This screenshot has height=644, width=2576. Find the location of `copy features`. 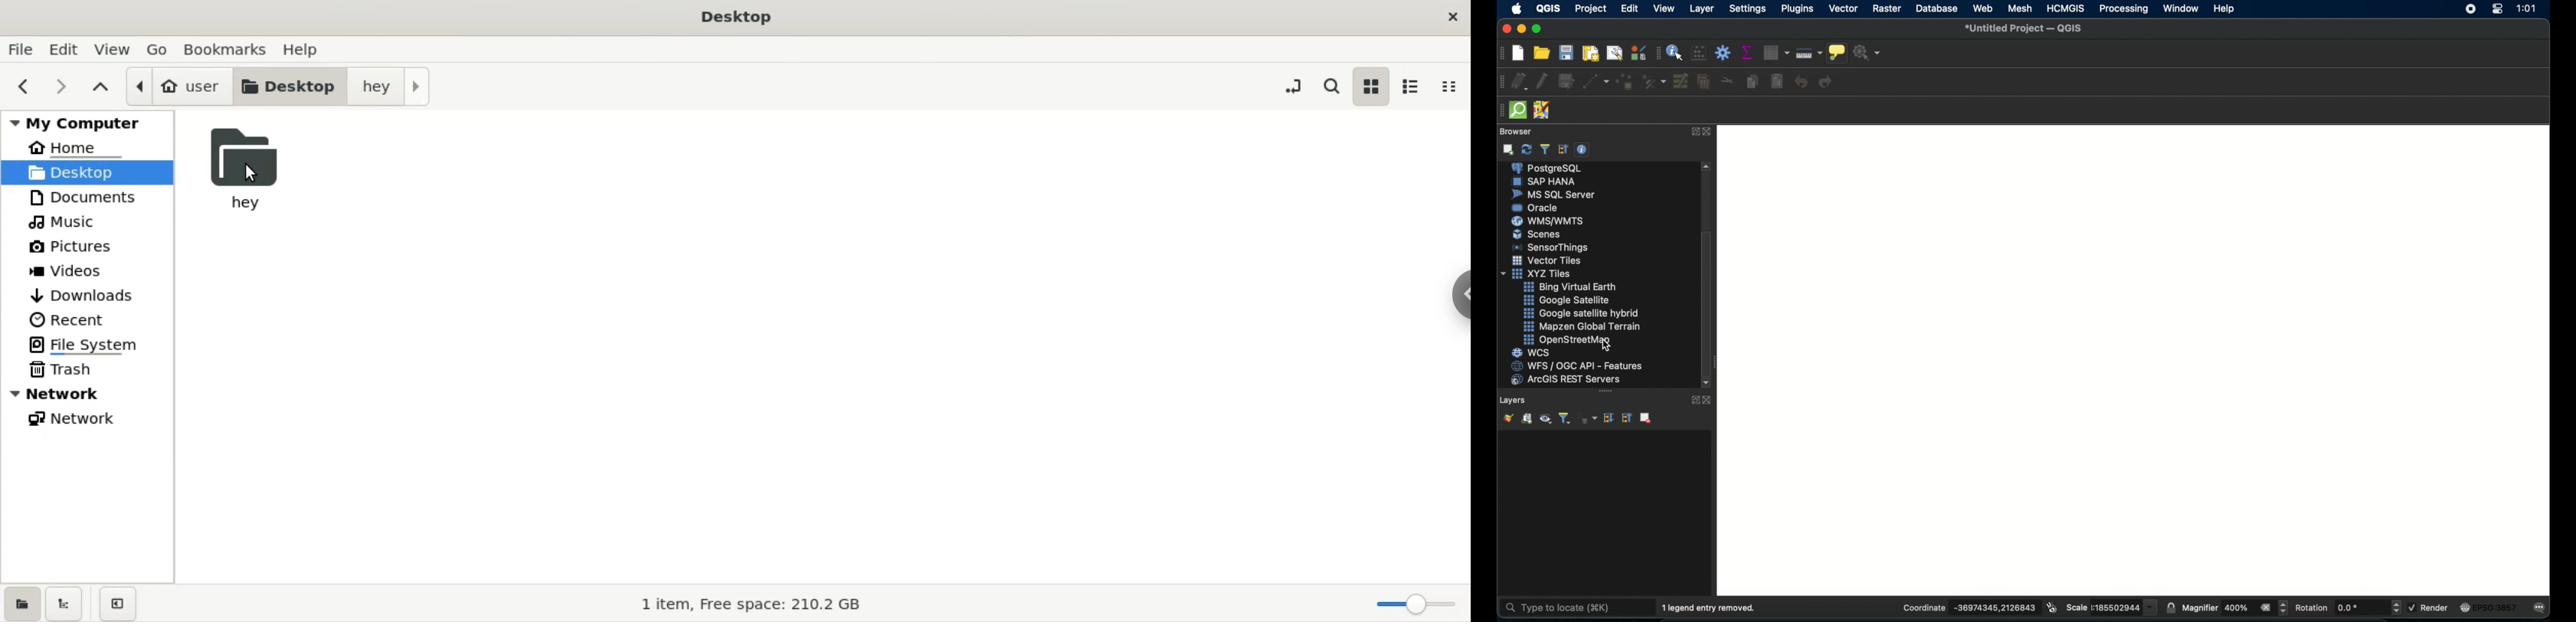

copy features is located at coordinates (1751, 82).